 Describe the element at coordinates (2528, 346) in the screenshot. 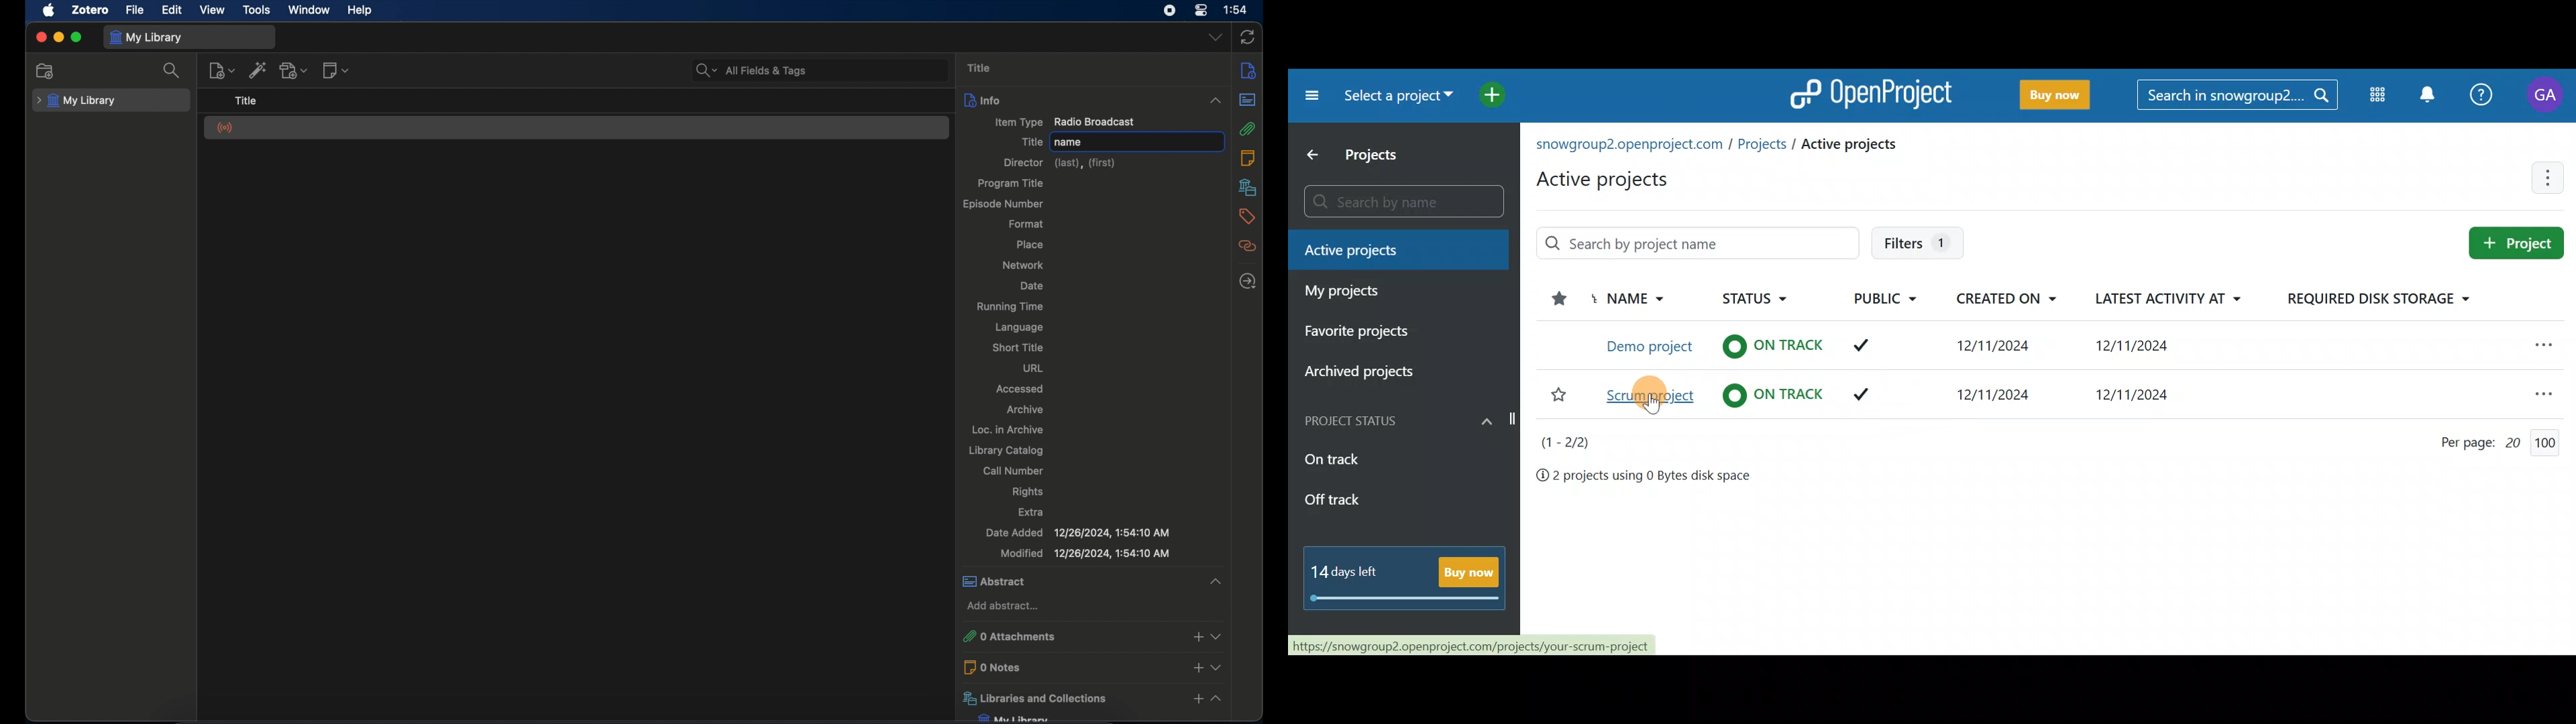

I see `Open menu` at that location.